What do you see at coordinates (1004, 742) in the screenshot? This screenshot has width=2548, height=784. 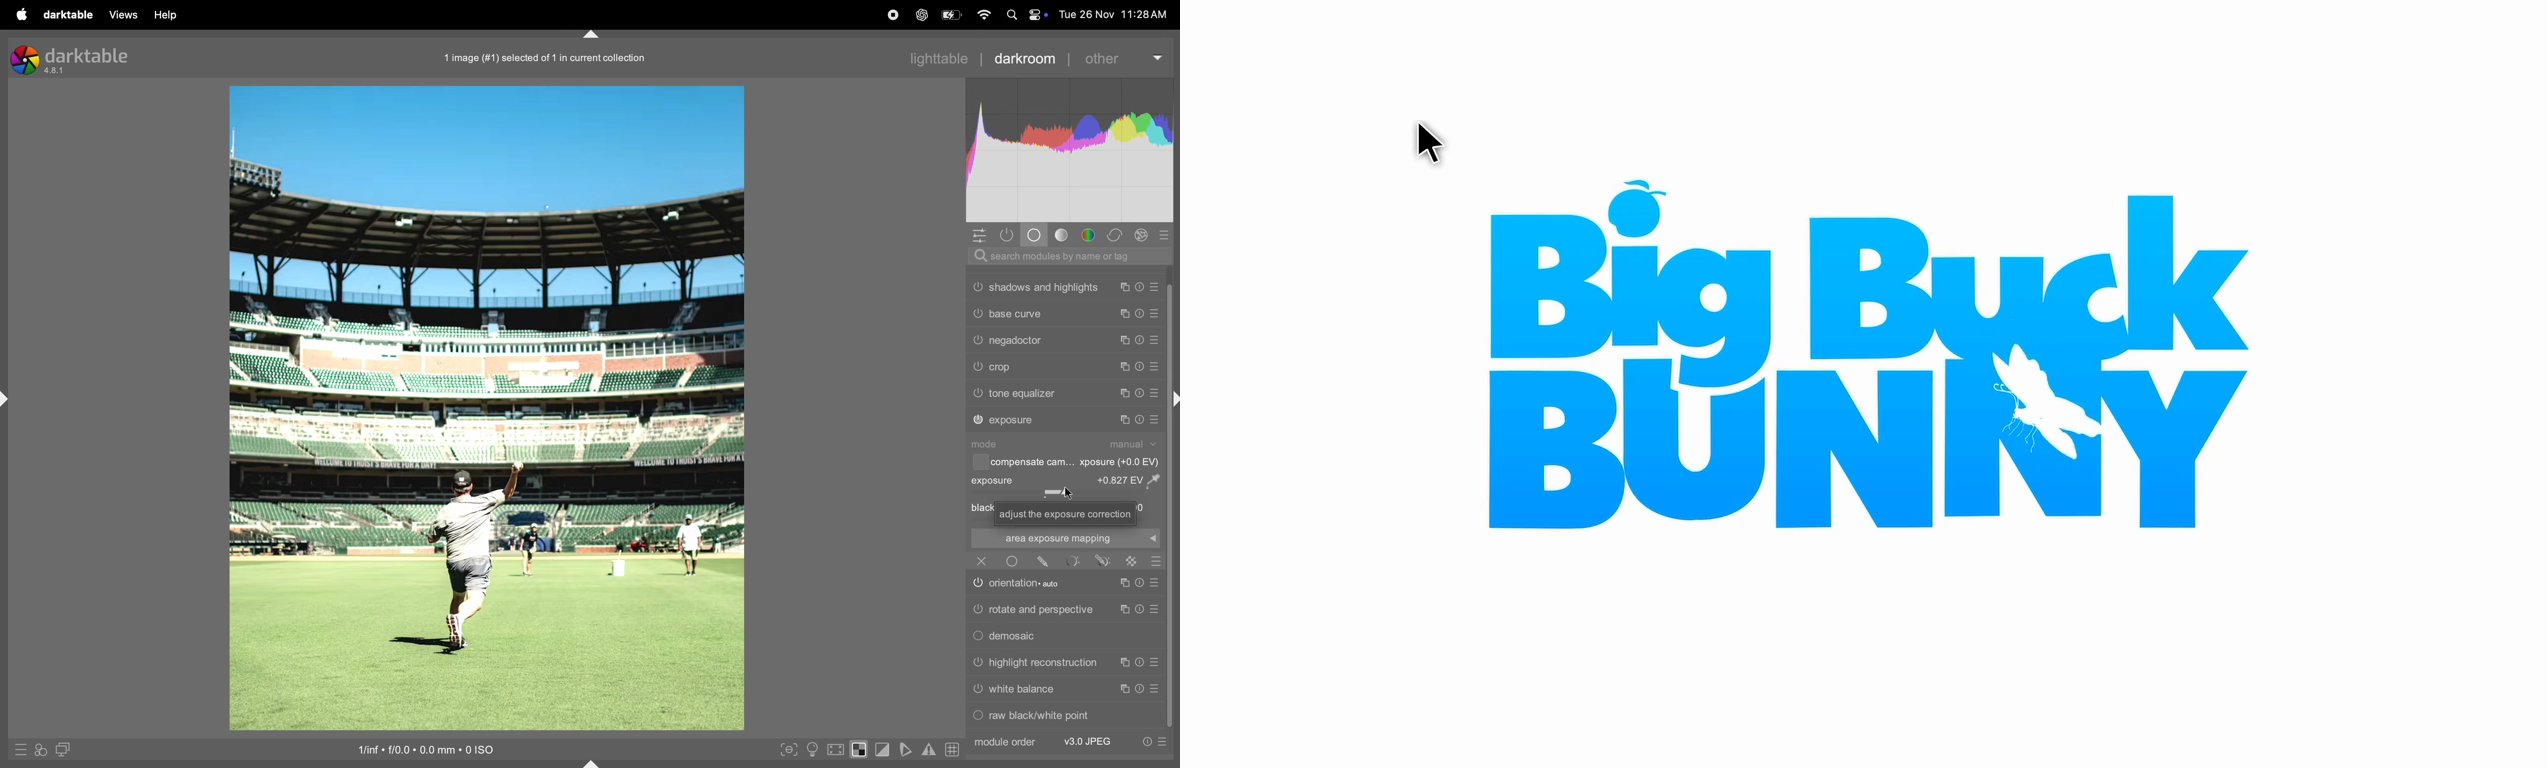 I see `module order` at bounding box center [1004, 742].